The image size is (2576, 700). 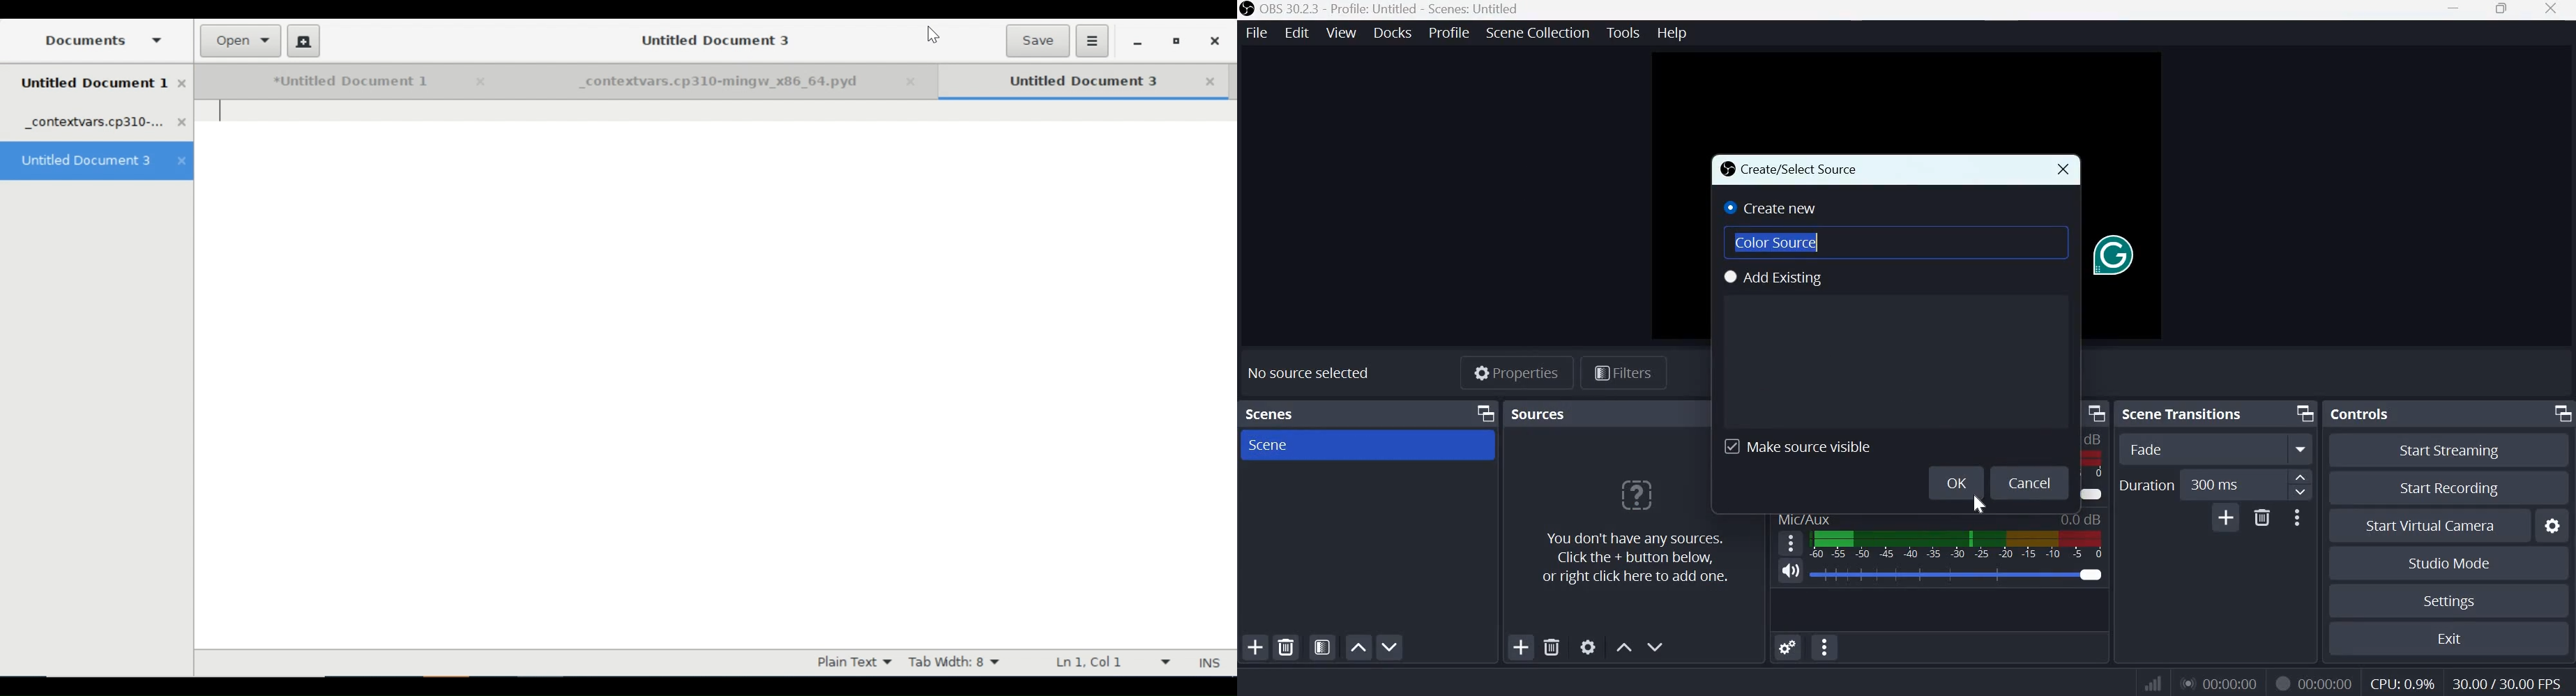 What do you see at coordinates (1798, 446) in the screenshot?
I see `Make source visible` at bounding box center [1798, 446].